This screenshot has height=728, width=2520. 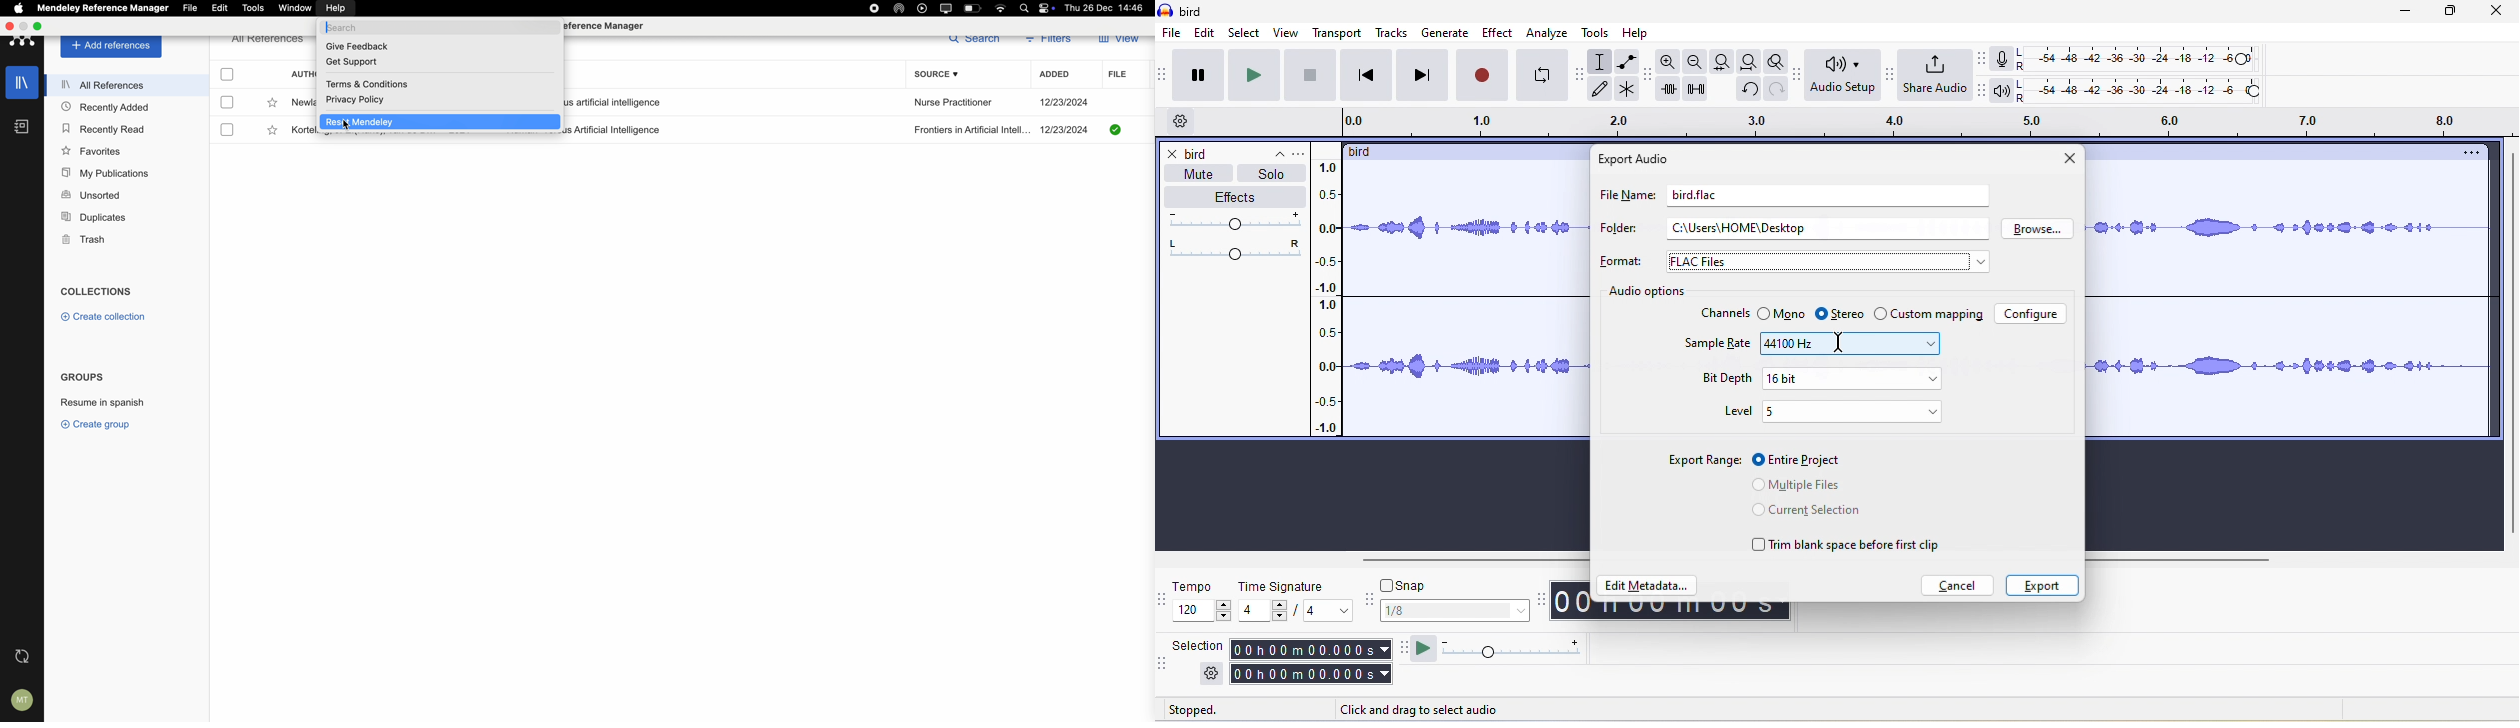 What do you see at coordinates (1723, 376) in the screenshot?
I see `bit depth` at bounding box center [1723, 376].